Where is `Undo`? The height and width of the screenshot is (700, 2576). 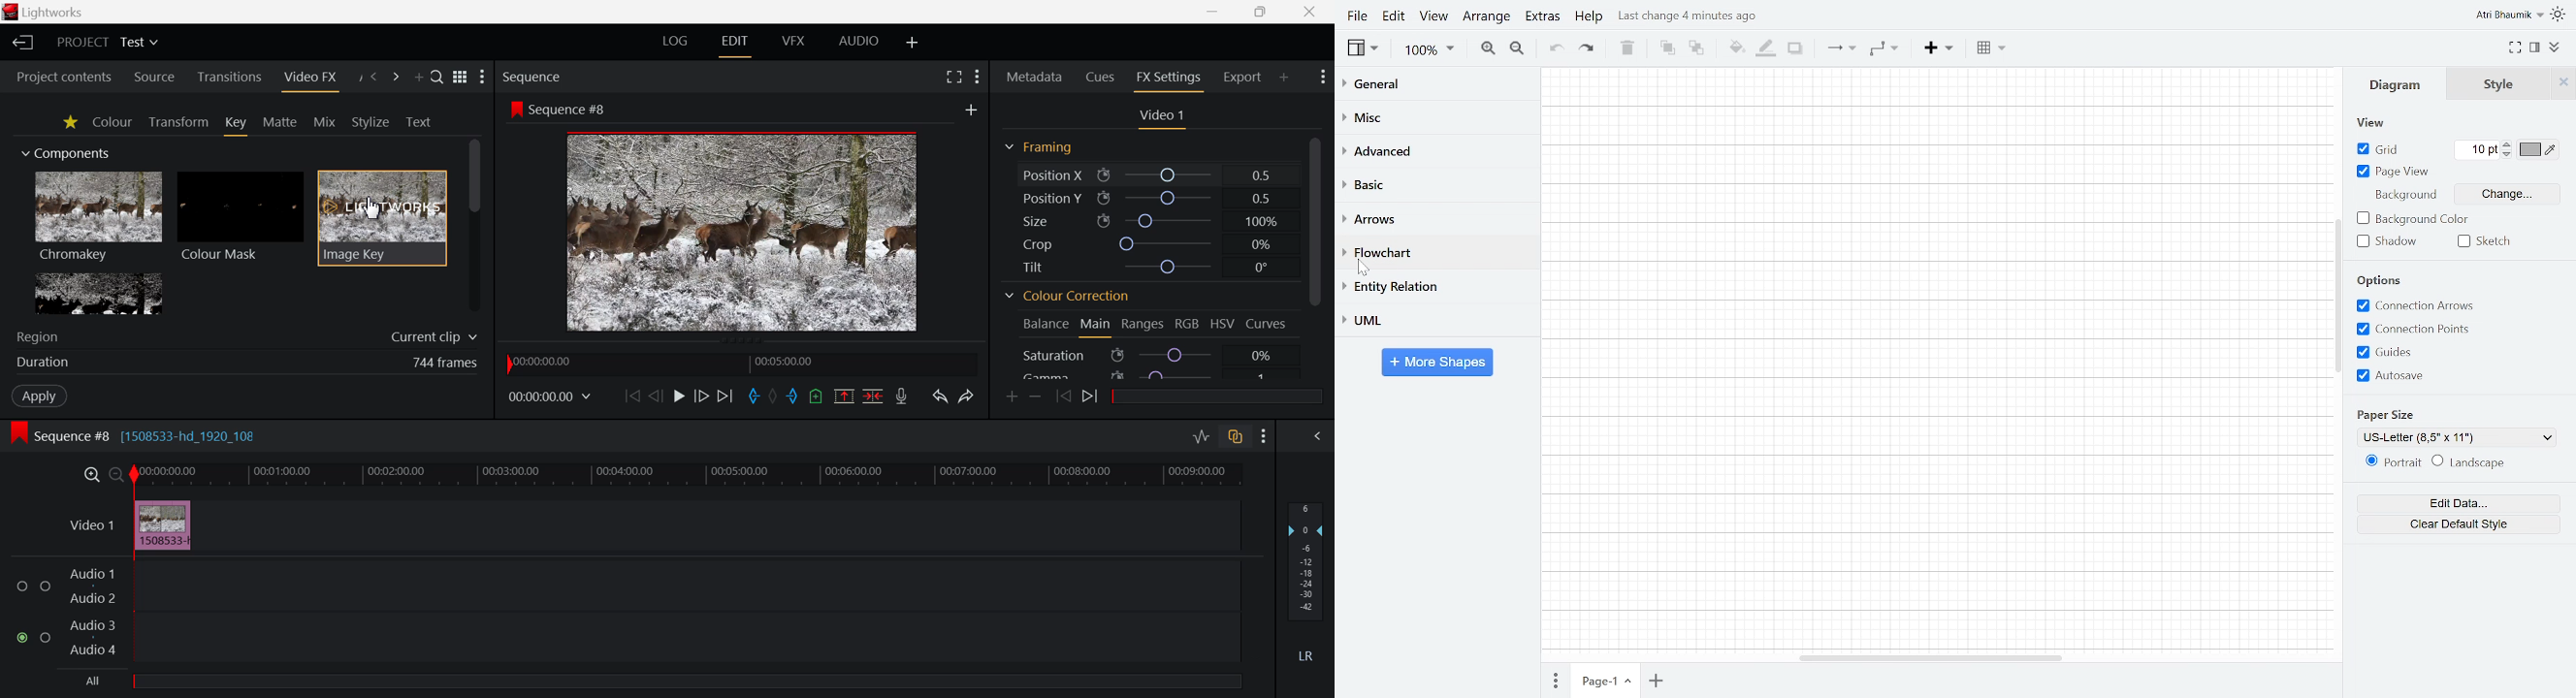
Undo is located at coordinates (942, 396).